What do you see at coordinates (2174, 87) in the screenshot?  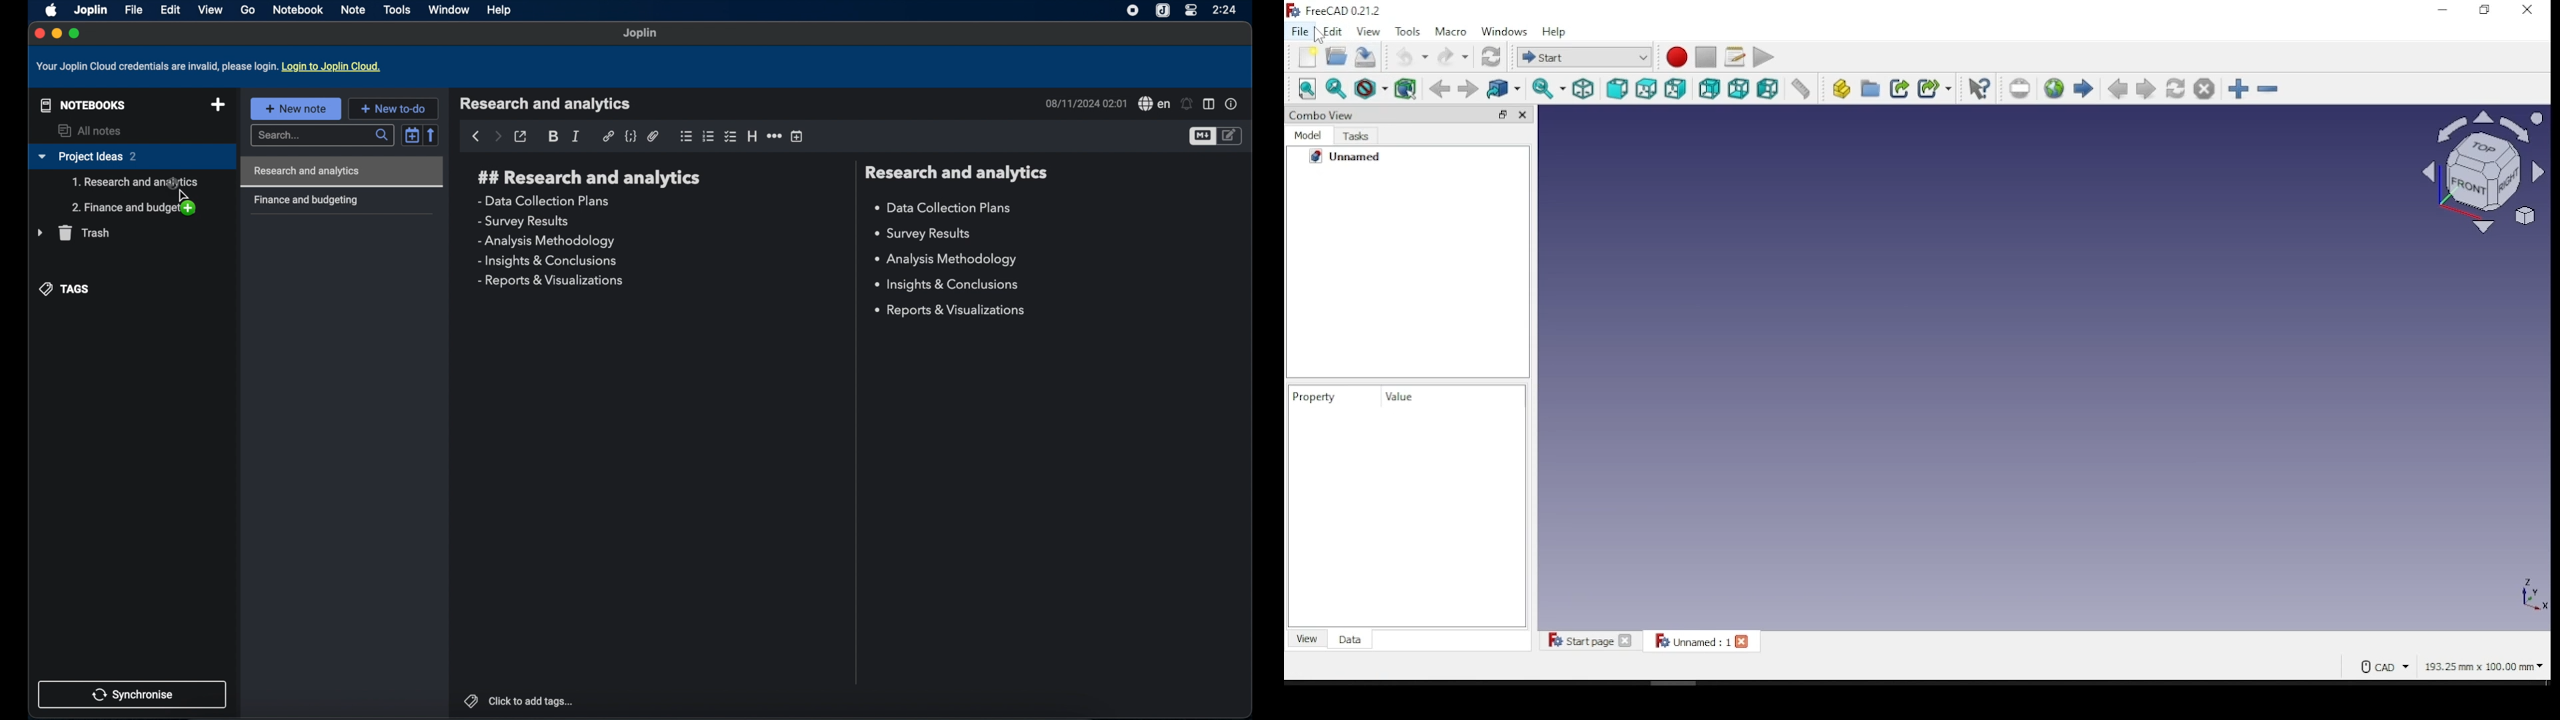 I see `refresh web page` at bounding box center [2174, 87].